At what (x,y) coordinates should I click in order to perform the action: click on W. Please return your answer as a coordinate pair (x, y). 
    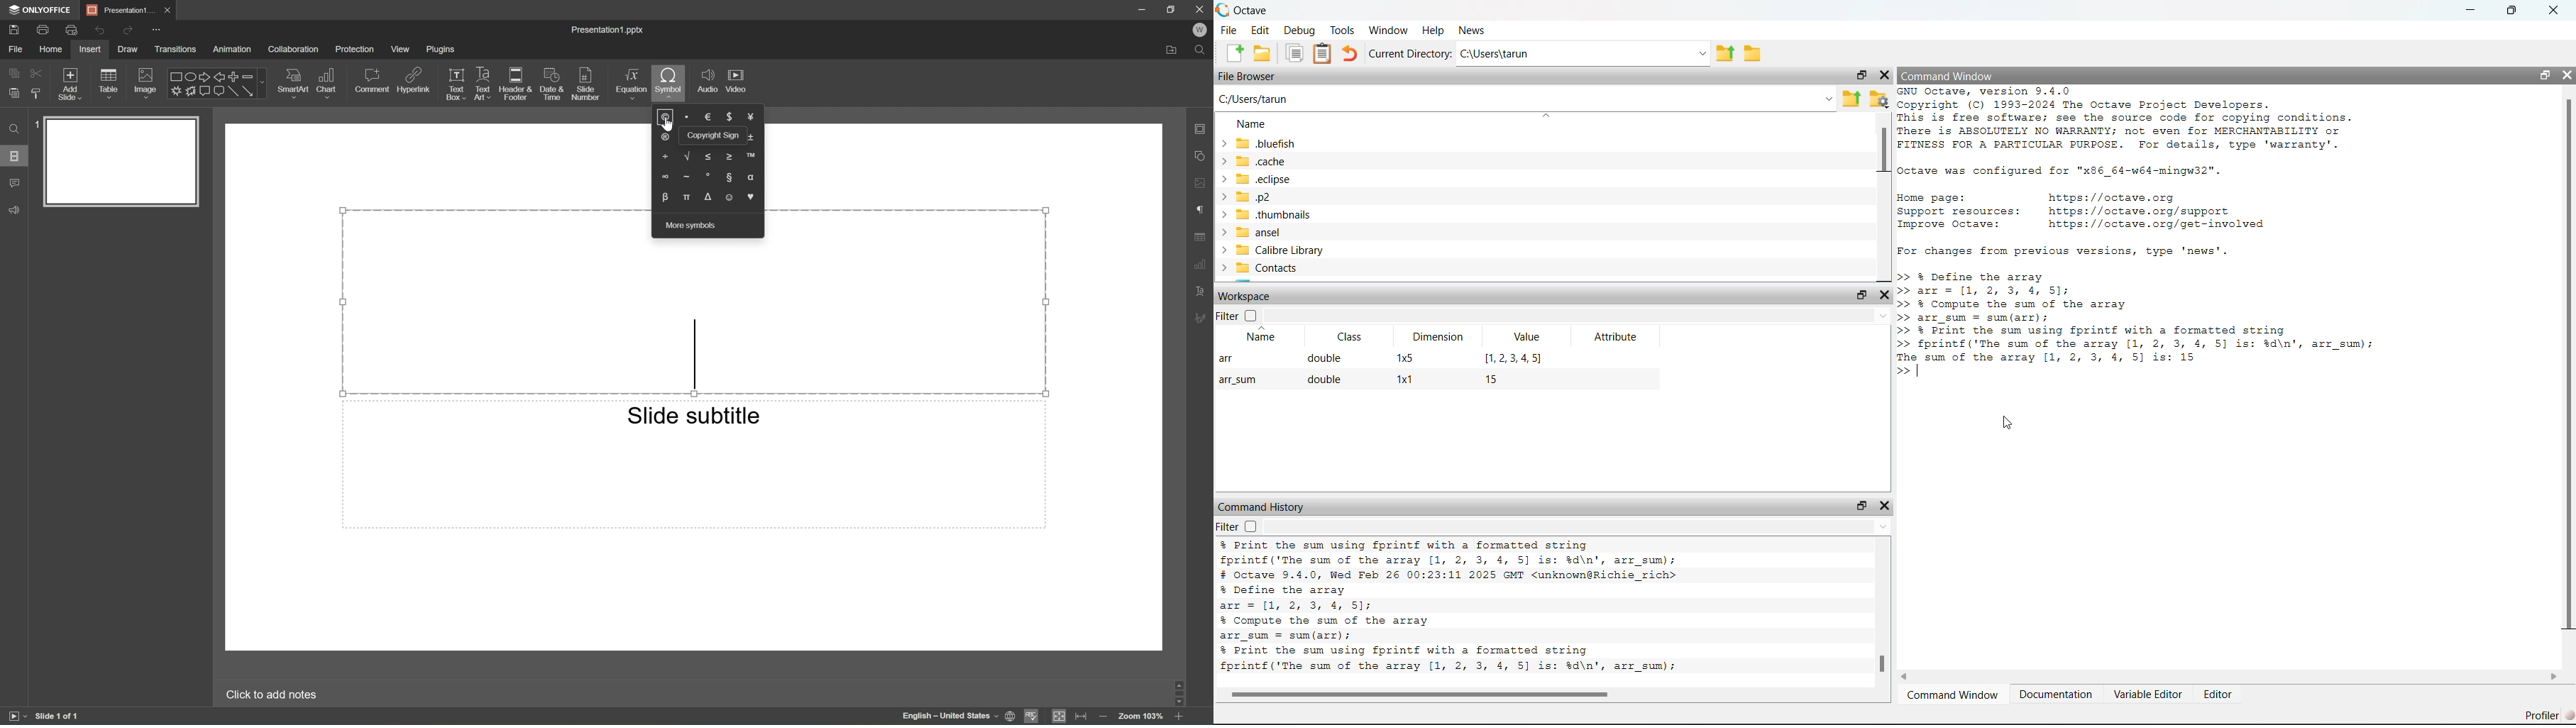
    Looking at the image, I should click on (1202, 29).